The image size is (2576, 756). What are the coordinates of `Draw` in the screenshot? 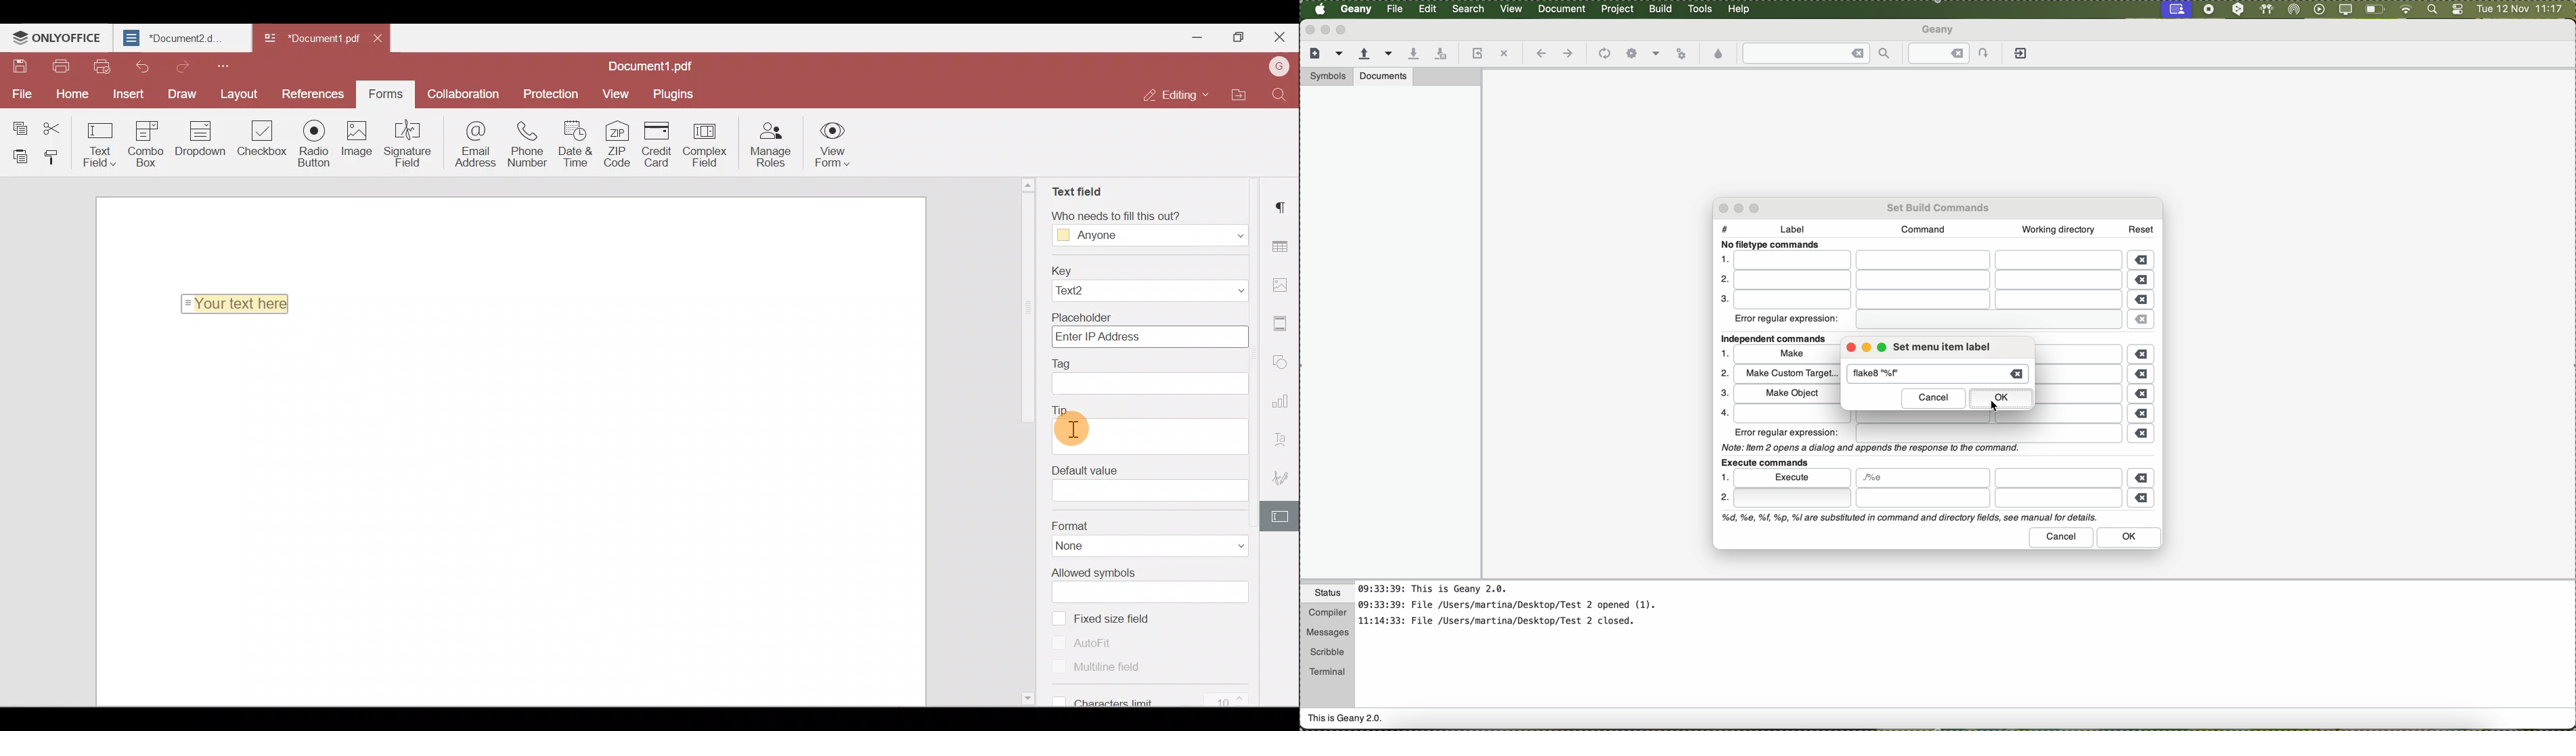 It's located at (177, 93).